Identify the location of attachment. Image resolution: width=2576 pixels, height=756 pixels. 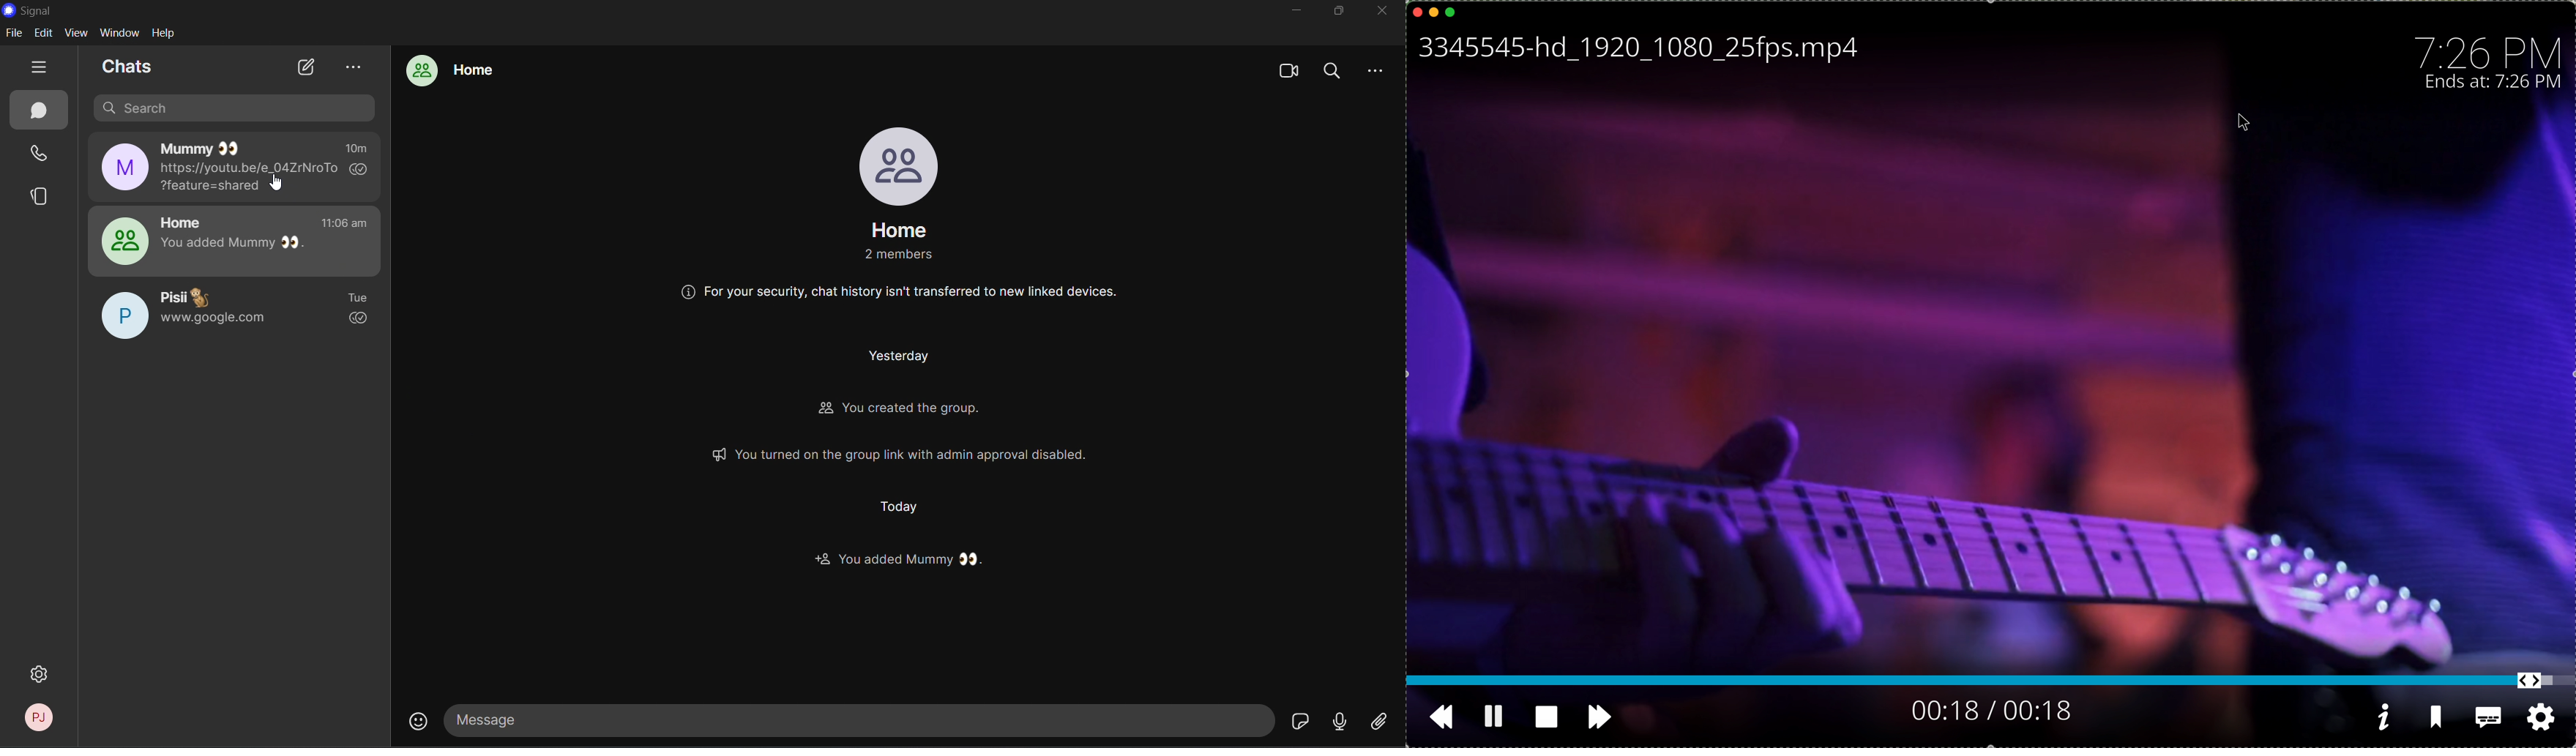
(1379, 724).